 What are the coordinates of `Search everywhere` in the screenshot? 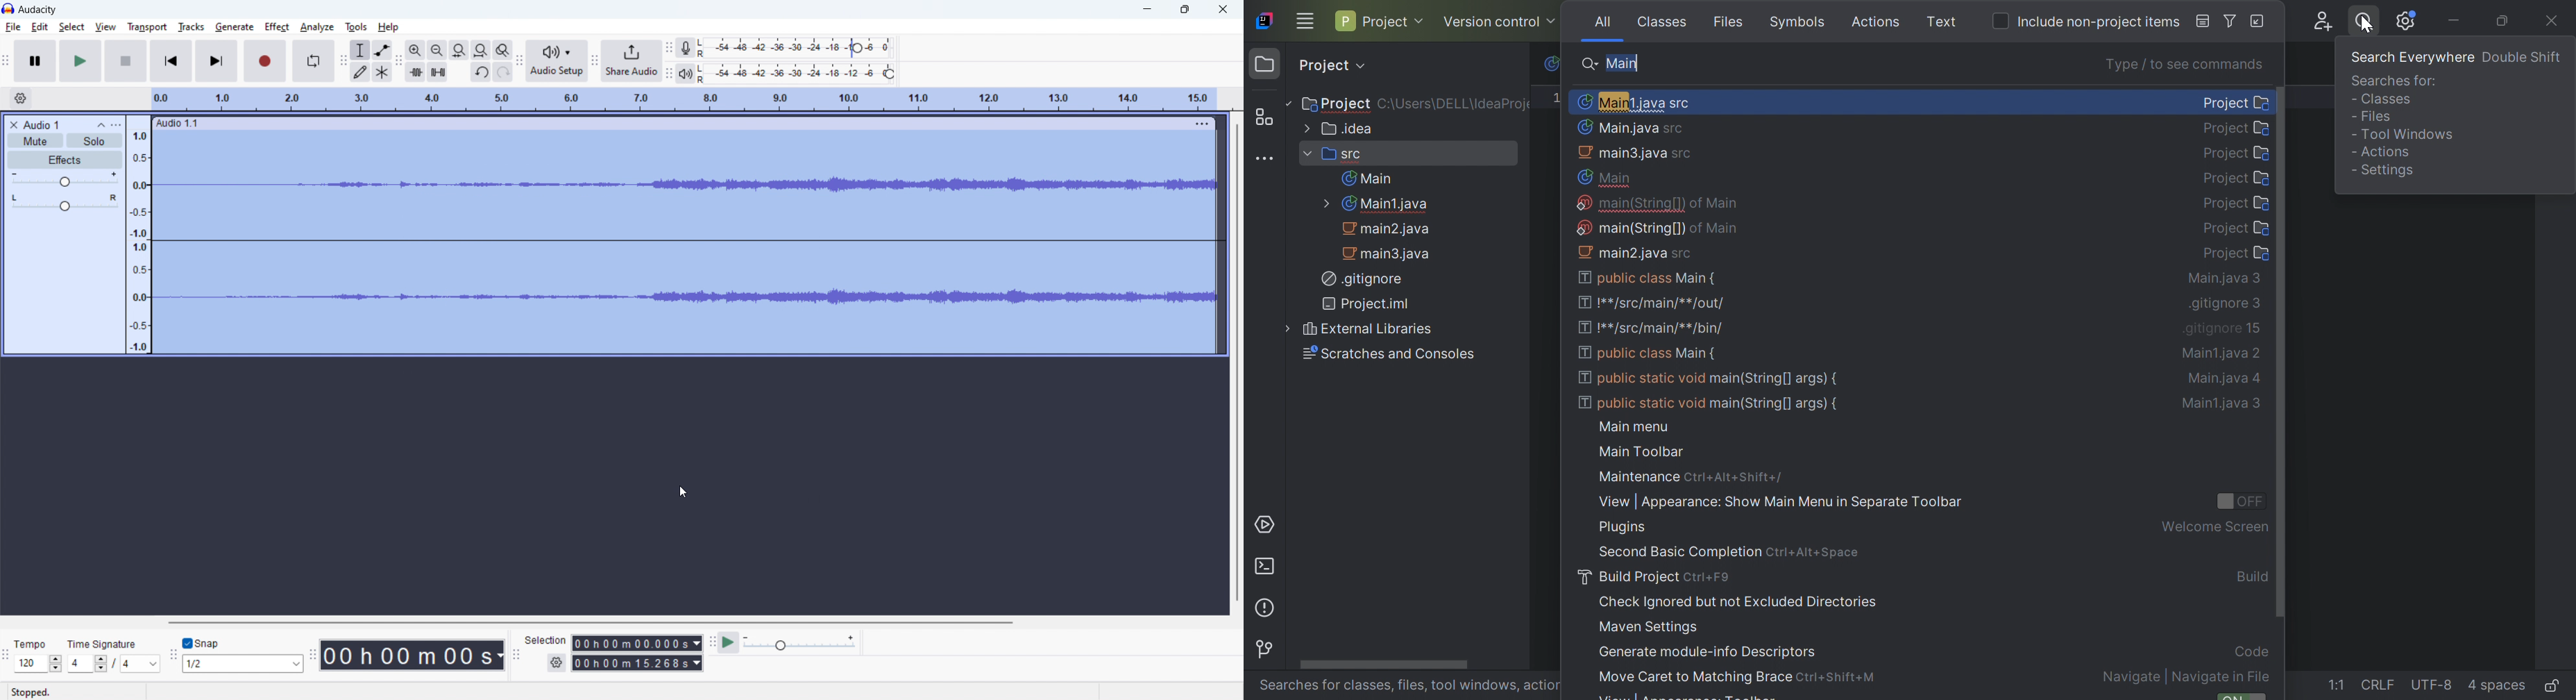 It's located at (2360, 25).